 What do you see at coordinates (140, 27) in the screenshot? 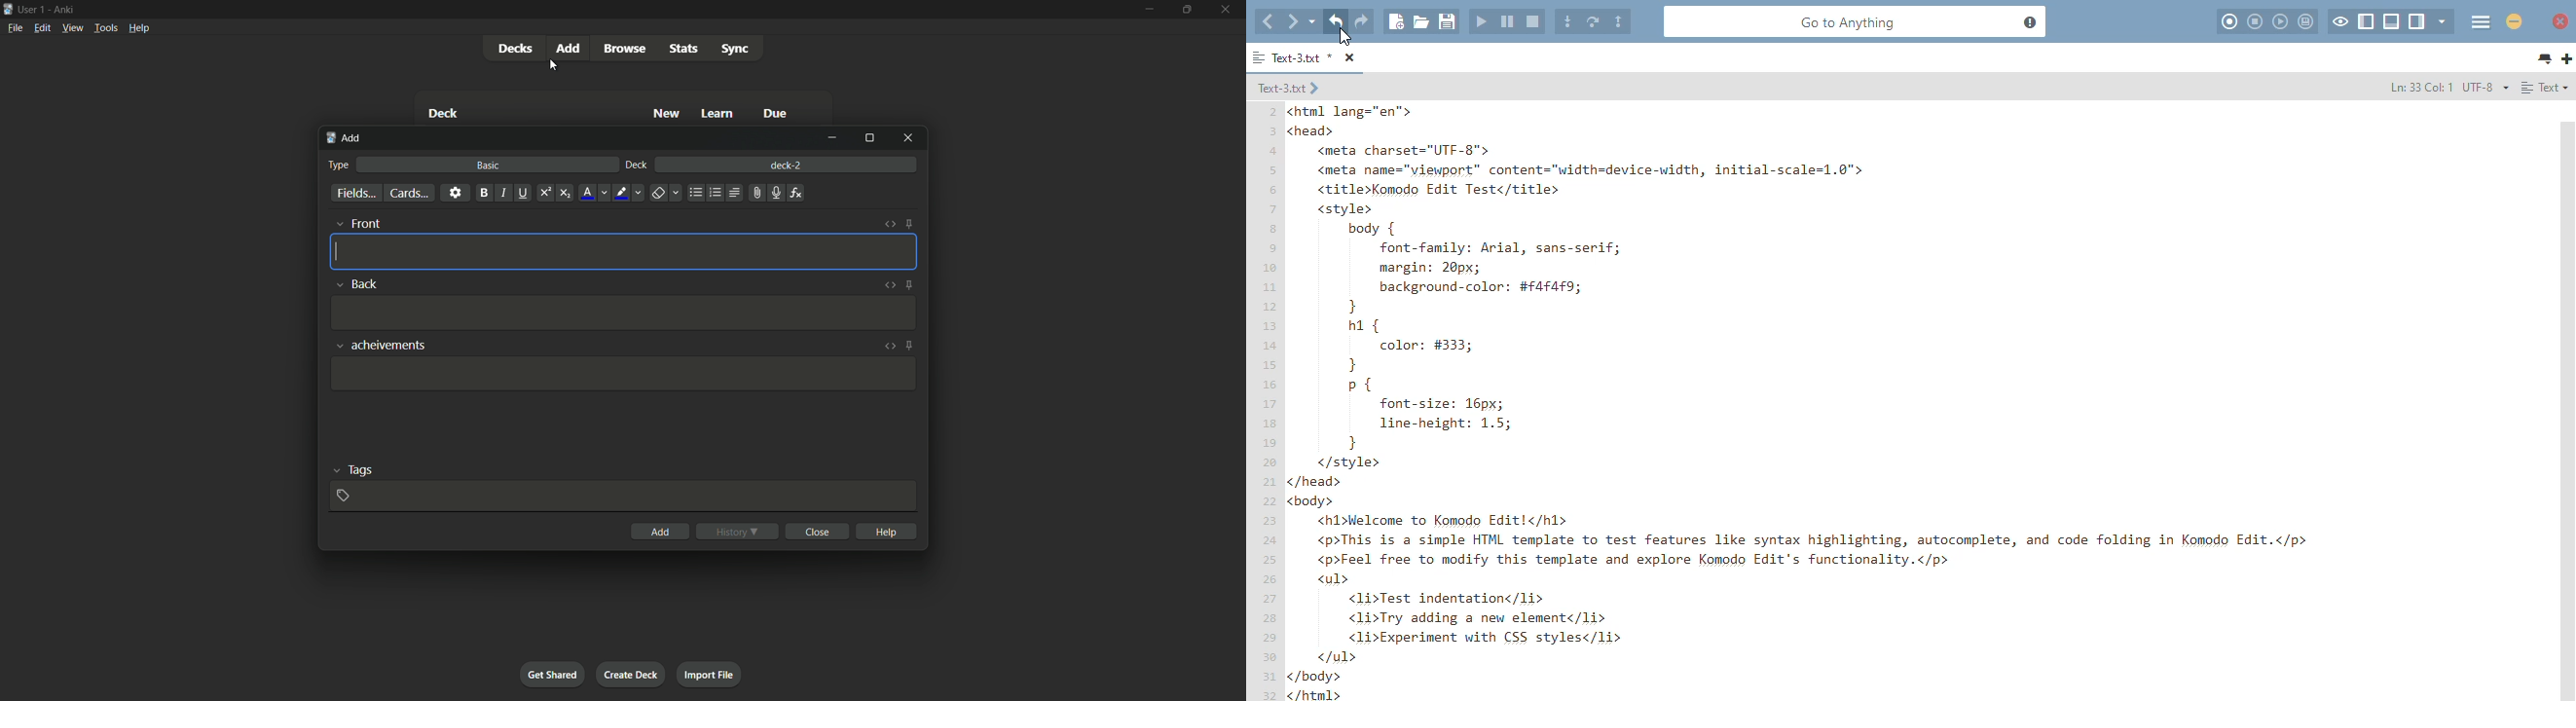
I see `help menu` at bounding box center [140, 27].